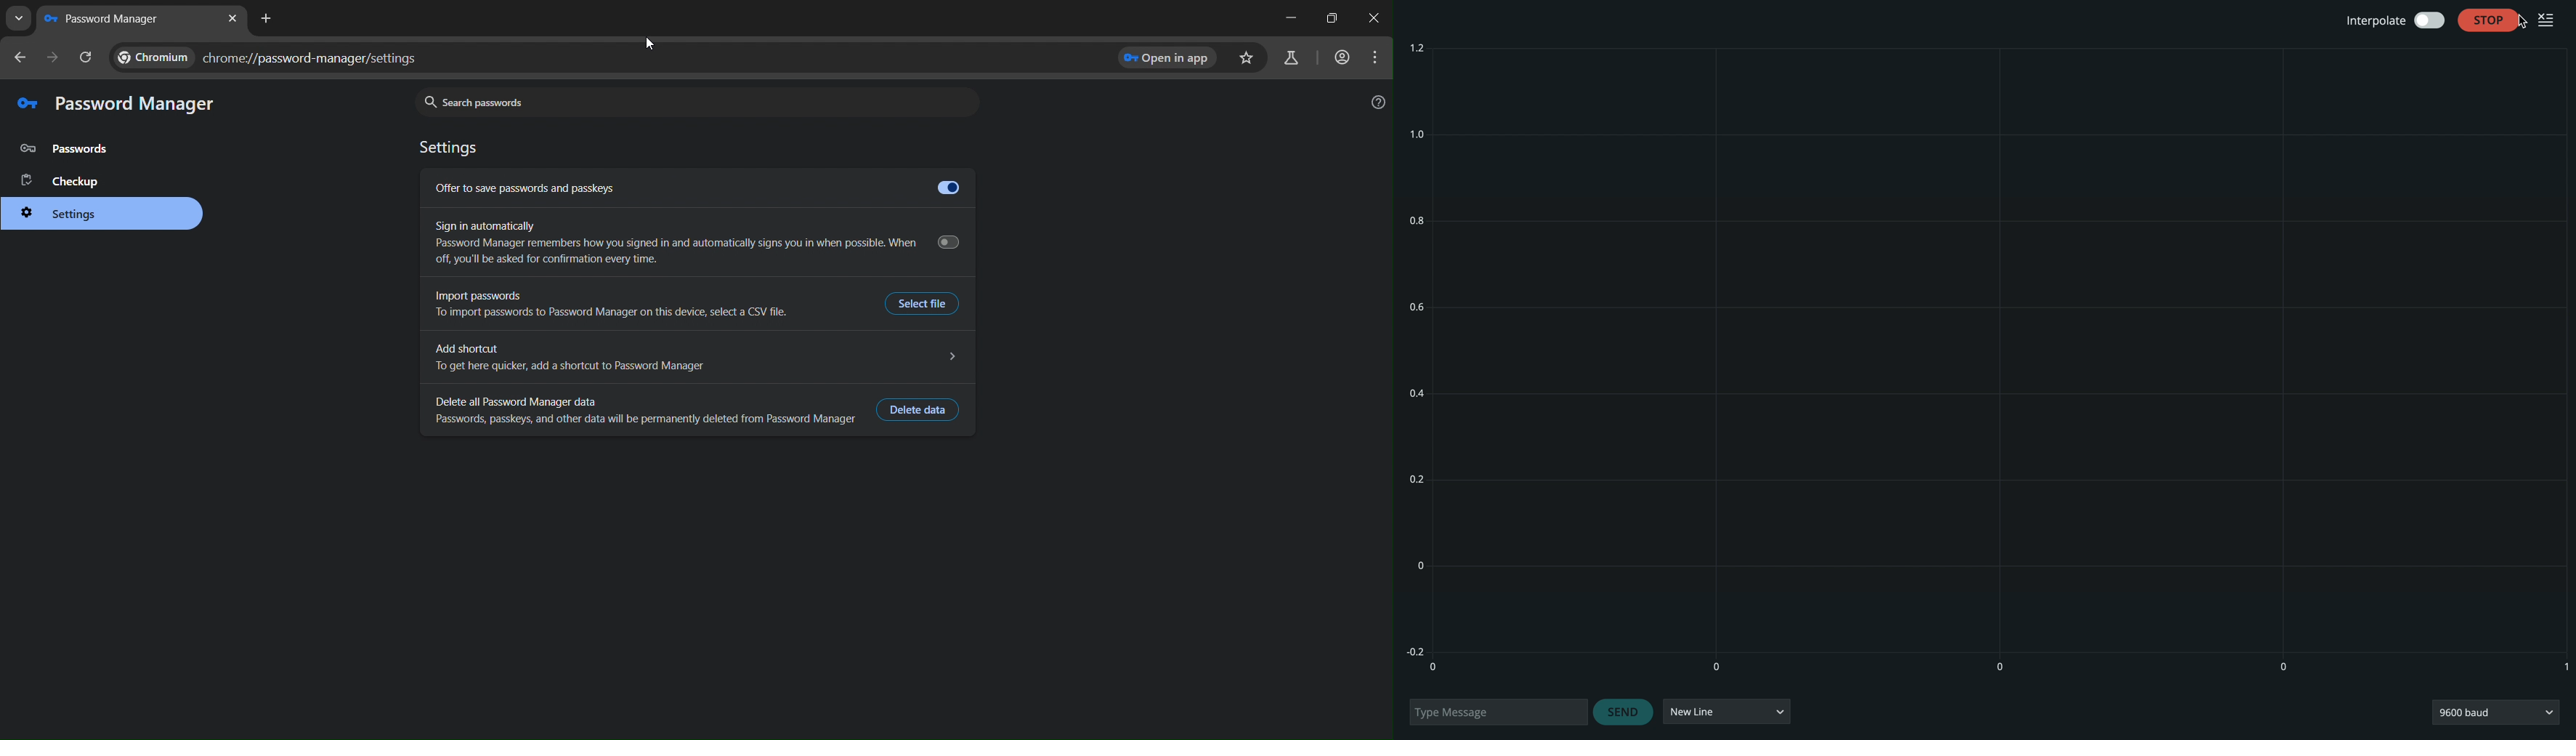 The image size is (2576, 756). What do you see at coordinates (922, 410) in the screenshot?
I see `delete data` at bounding box center [922, 410].